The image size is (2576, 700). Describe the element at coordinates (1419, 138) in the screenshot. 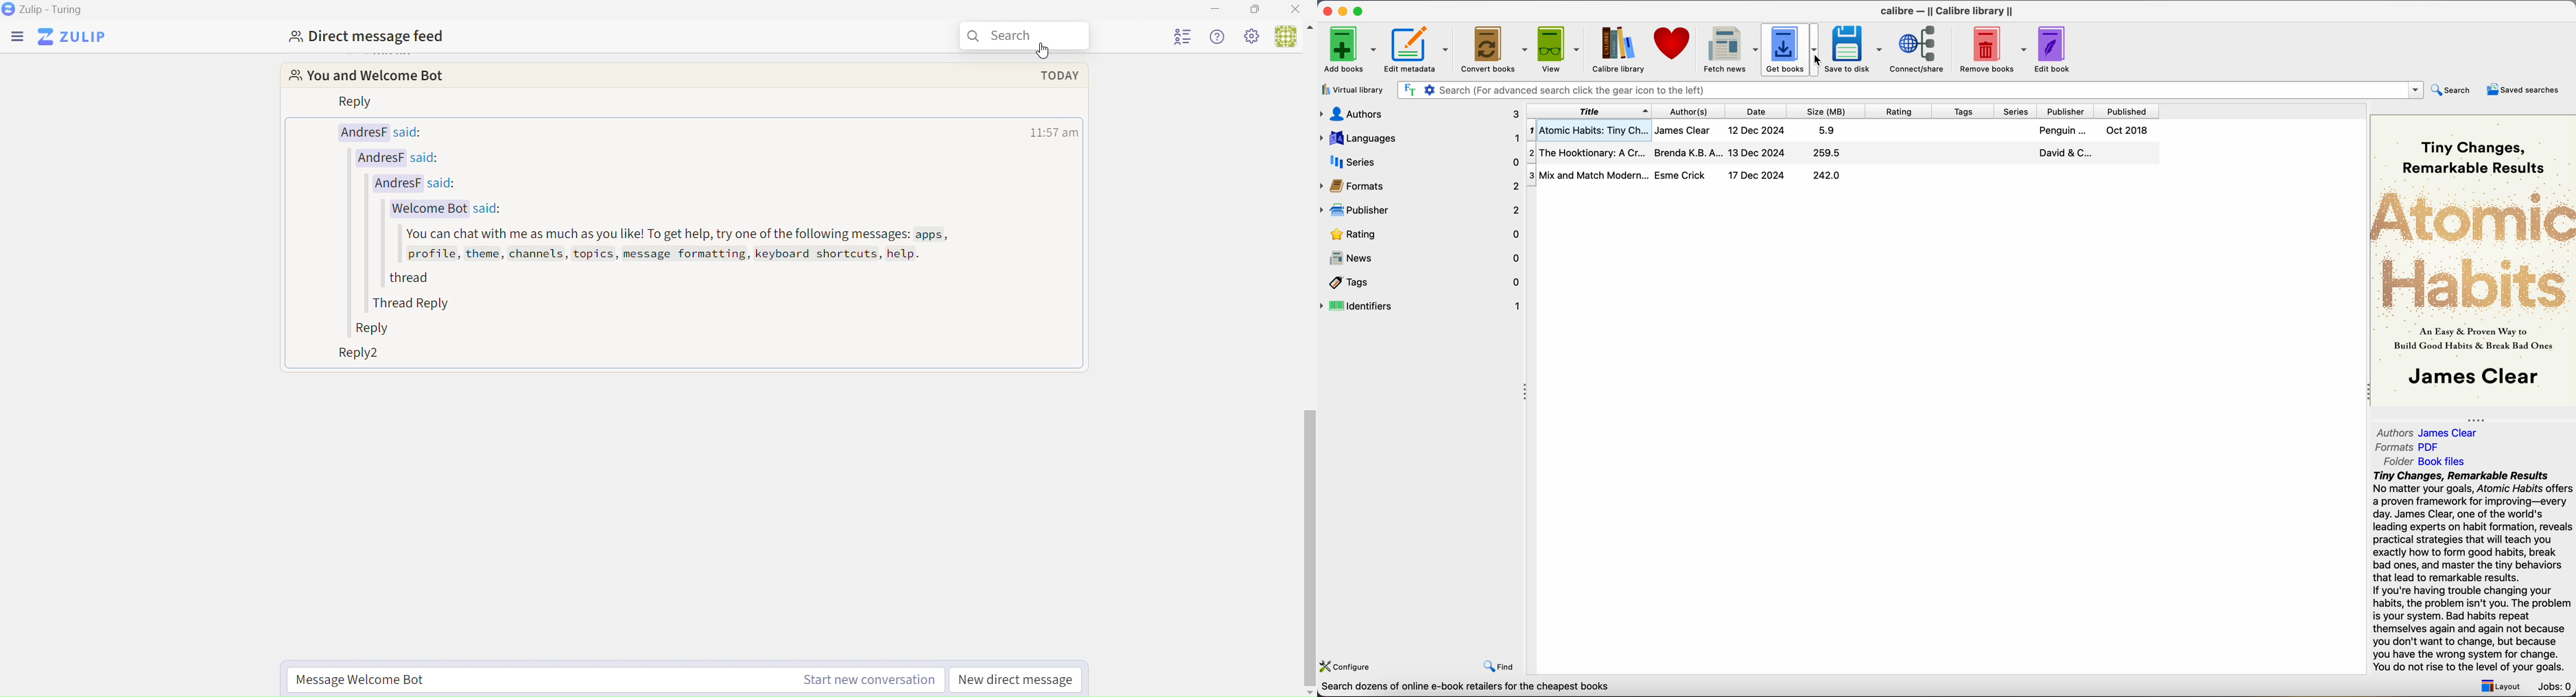

I see `languages` at that location.